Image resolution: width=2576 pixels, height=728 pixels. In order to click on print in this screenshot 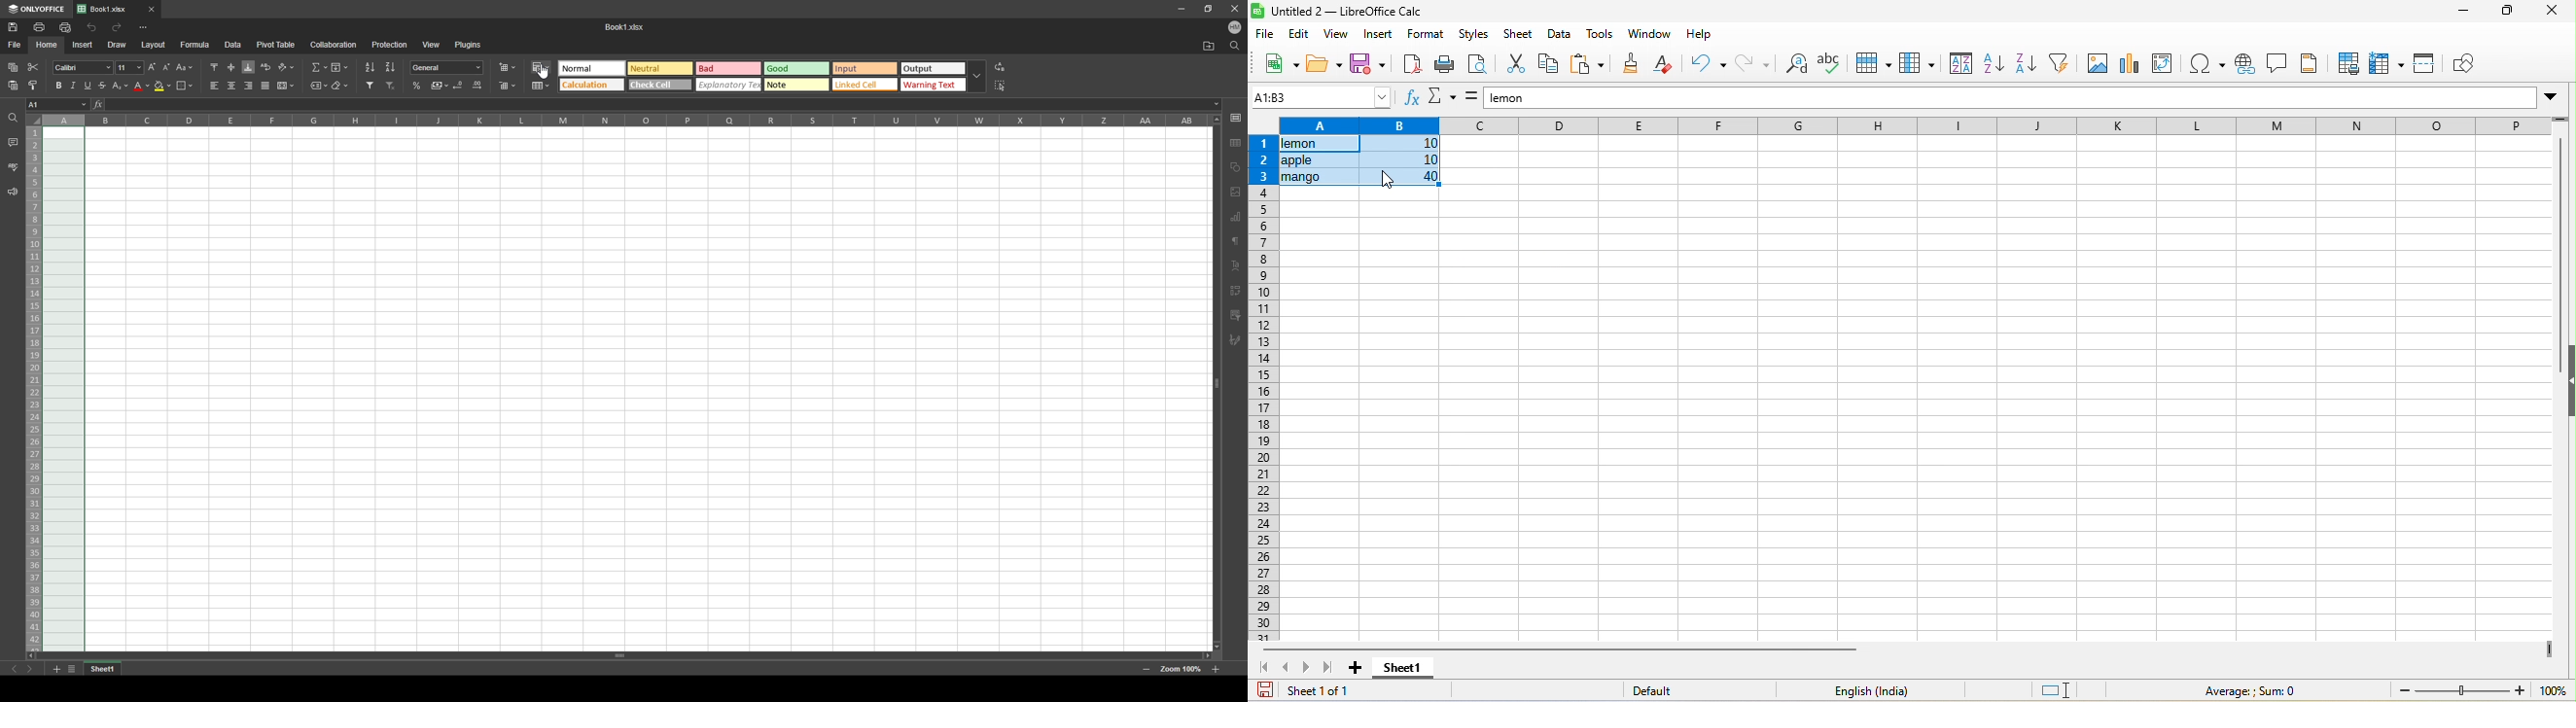, I will do `click(1445, 65)`.